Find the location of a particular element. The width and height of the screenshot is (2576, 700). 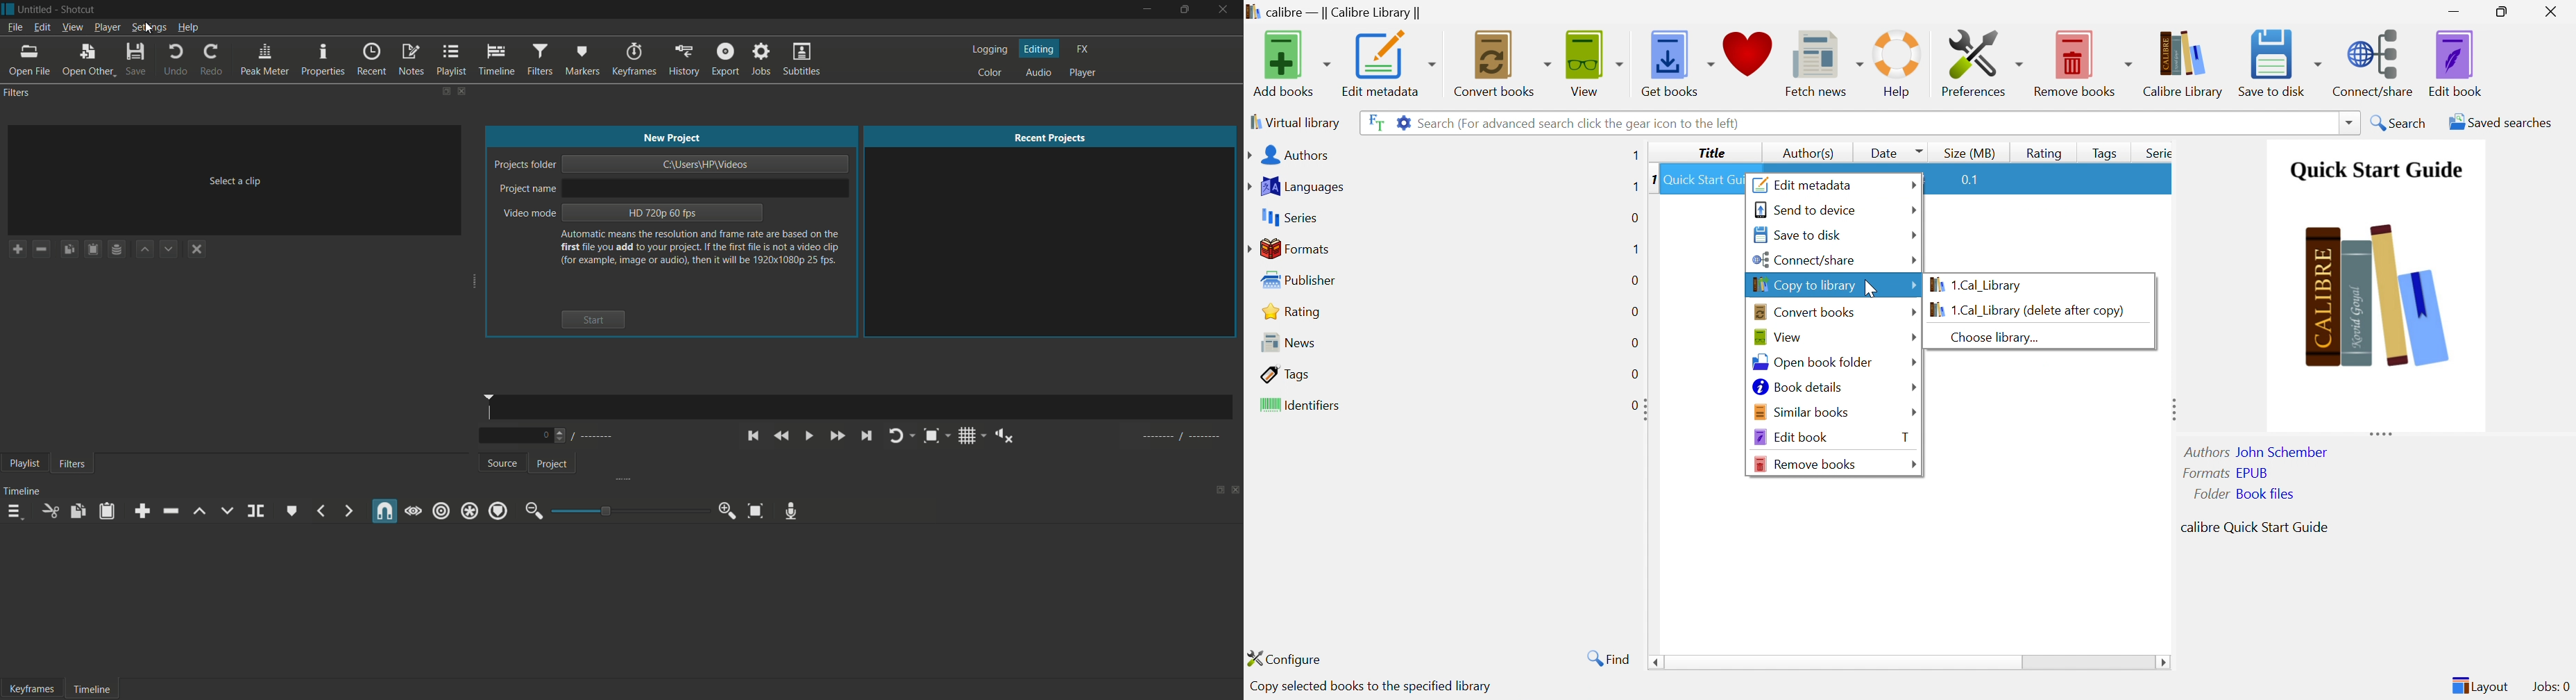

Drop Down is located at coordinates (1914, 287).